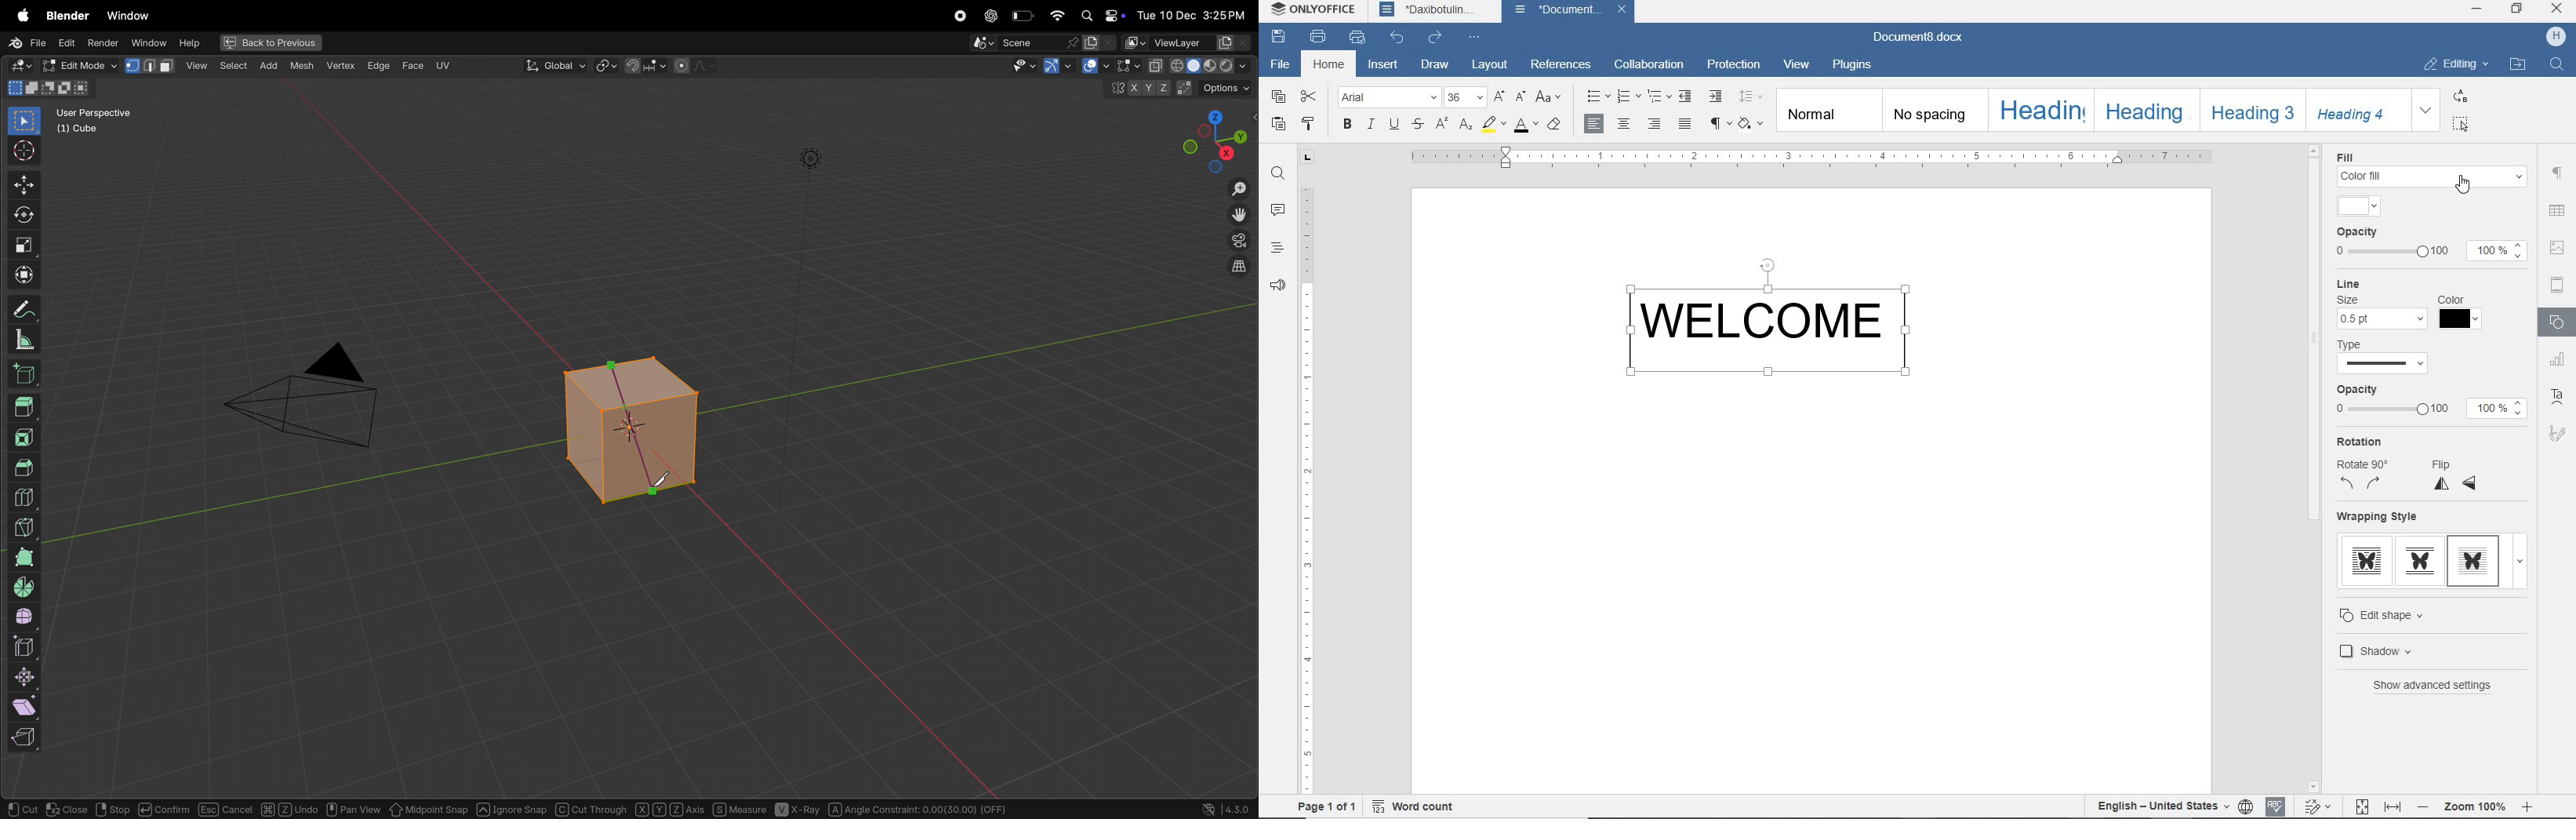  I want to click on scale, so click(21, 246).